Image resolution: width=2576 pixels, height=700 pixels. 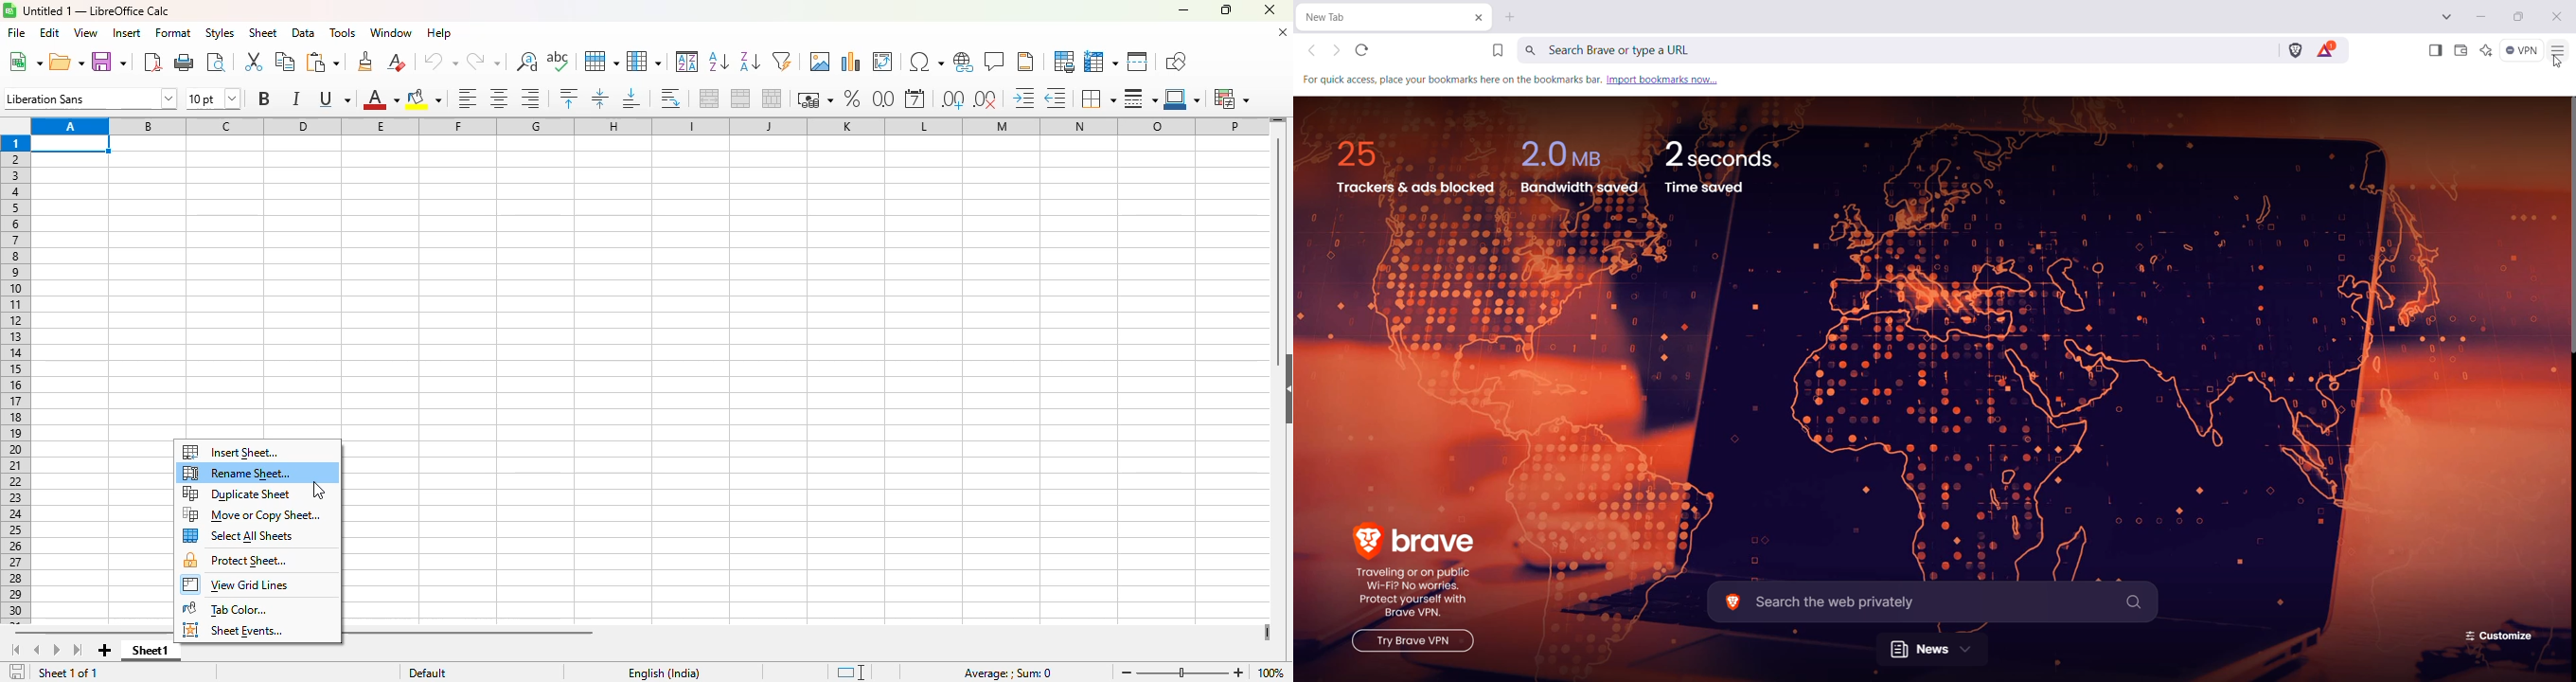 What do you see at coordinates (396, 61) in the screenshot?
I see `clear direct formatting` at bounding box center [396, 61].